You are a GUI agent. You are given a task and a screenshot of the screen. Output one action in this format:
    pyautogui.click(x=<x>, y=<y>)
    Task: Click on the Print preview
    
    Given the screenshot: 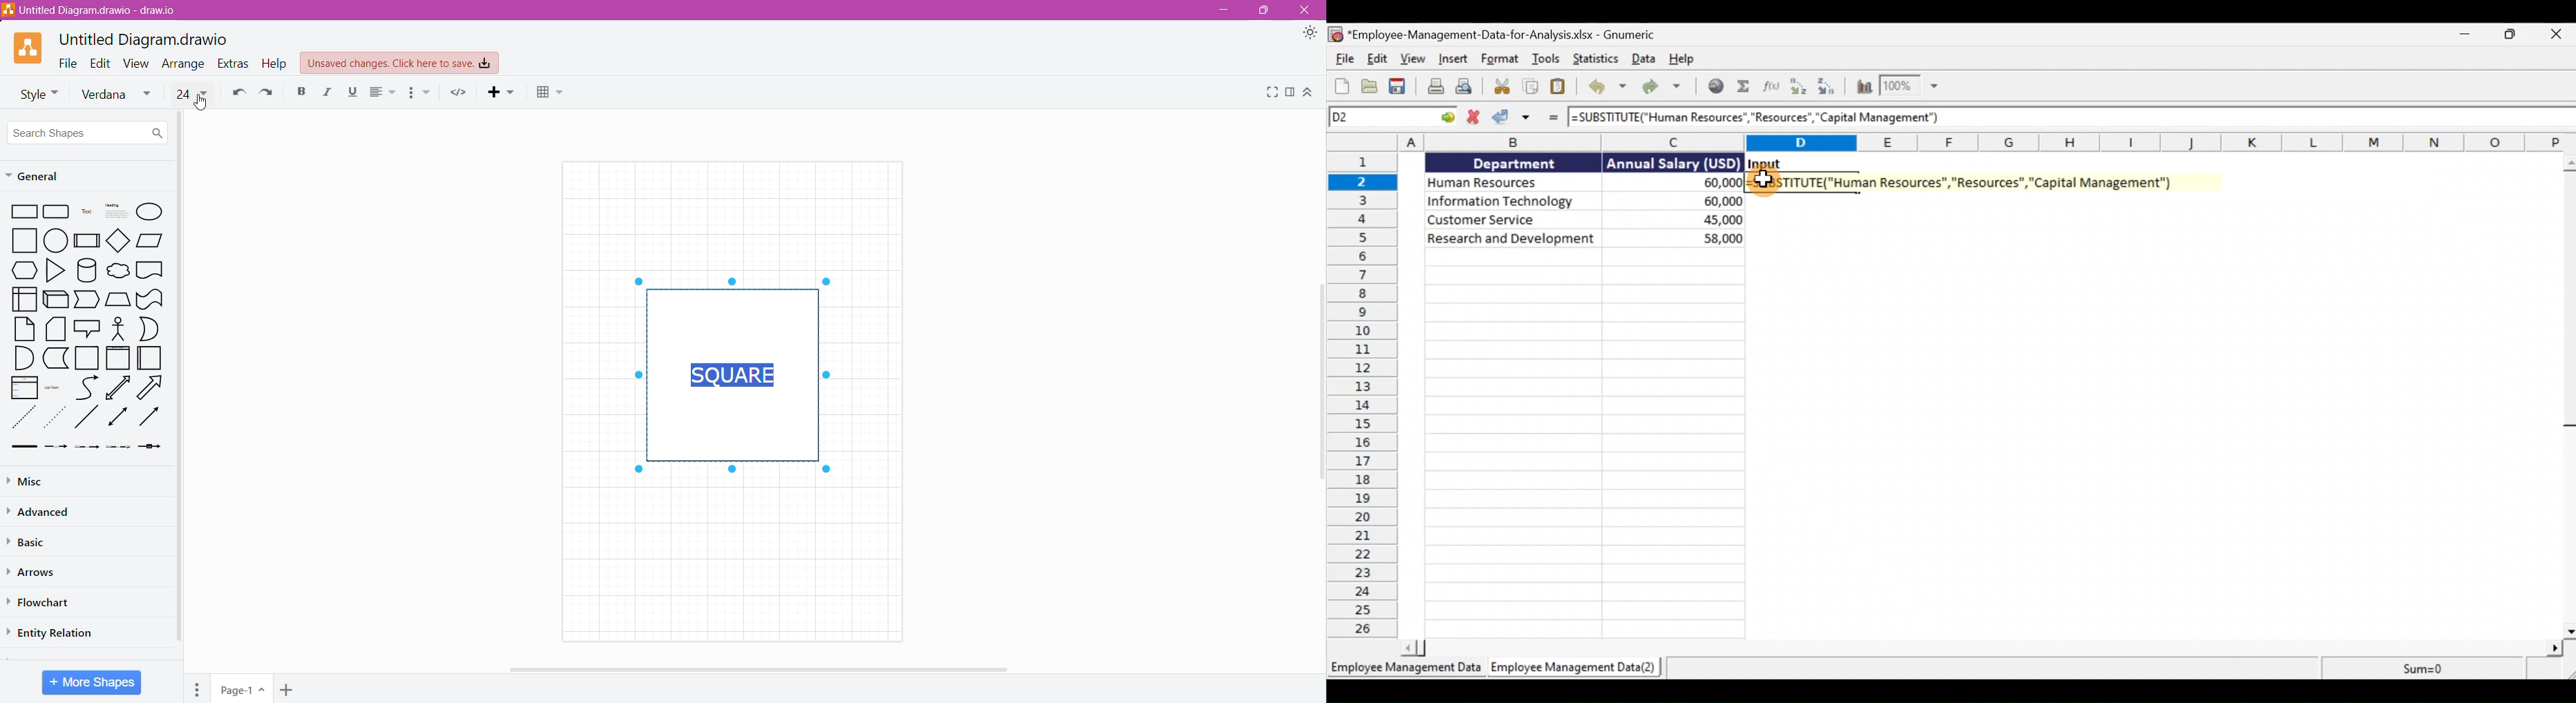 What is the action you would take?
    pyautogui.click(x=1469, y=88)
    